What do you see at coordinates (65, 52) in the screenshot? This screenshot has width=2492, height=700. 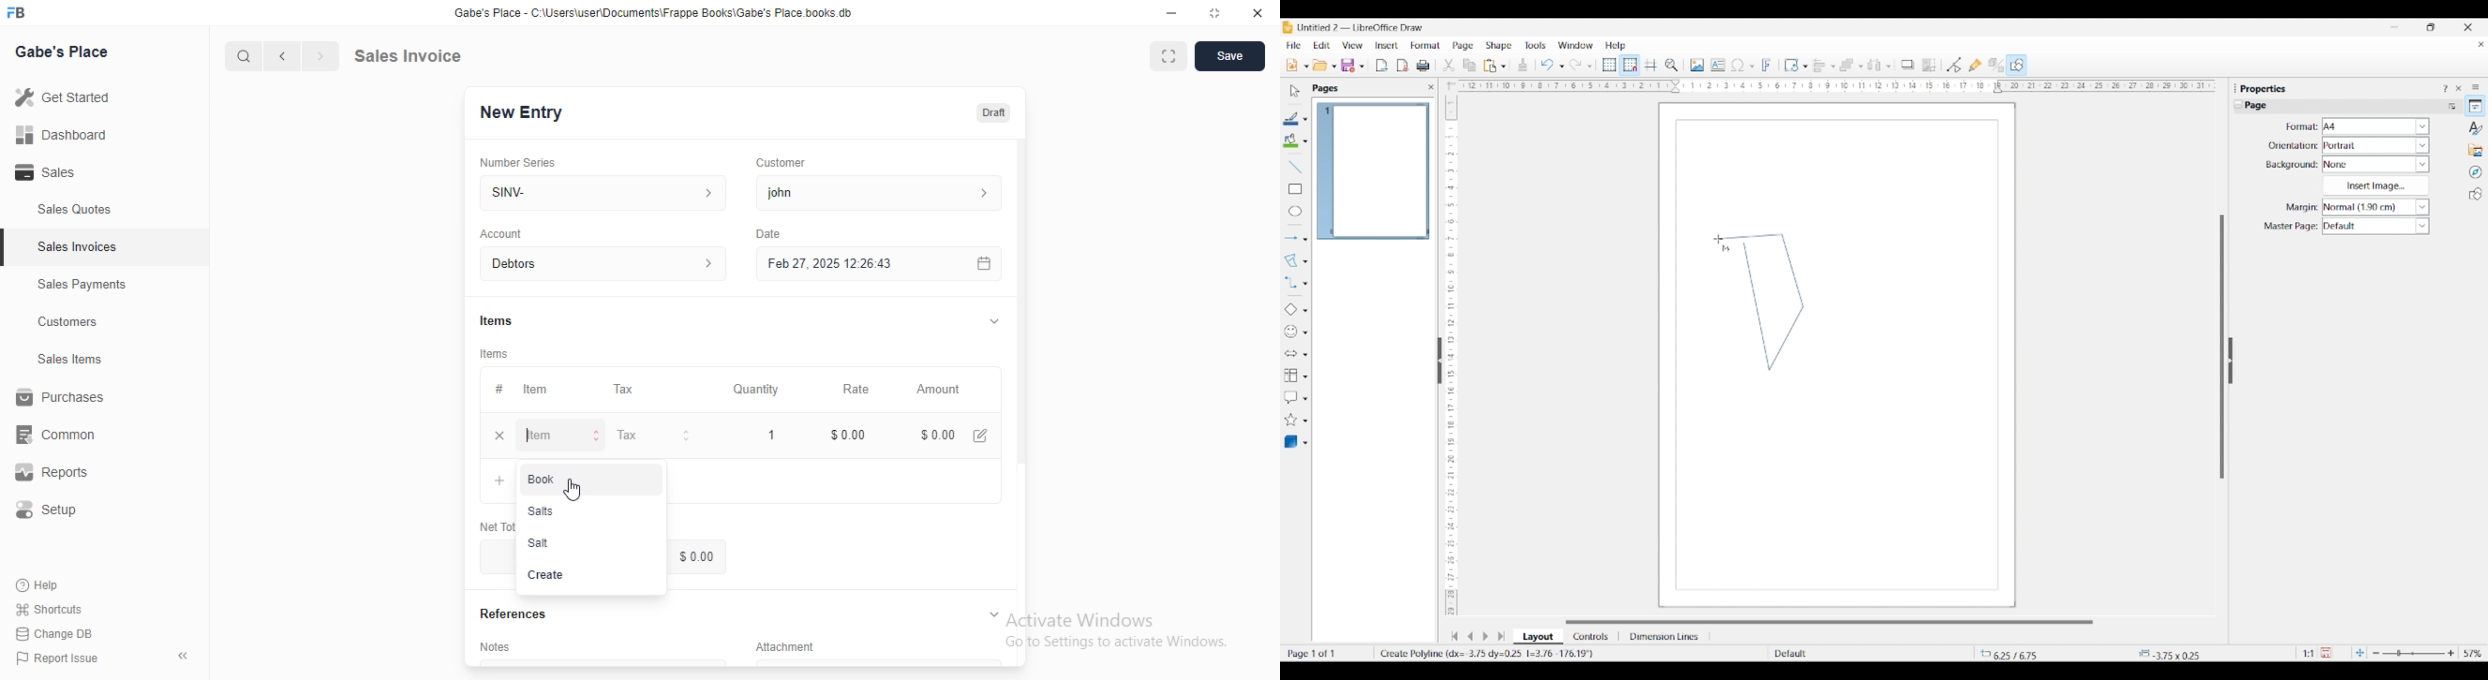 I see `Gabe's Place` at bounding box center [65, 52].